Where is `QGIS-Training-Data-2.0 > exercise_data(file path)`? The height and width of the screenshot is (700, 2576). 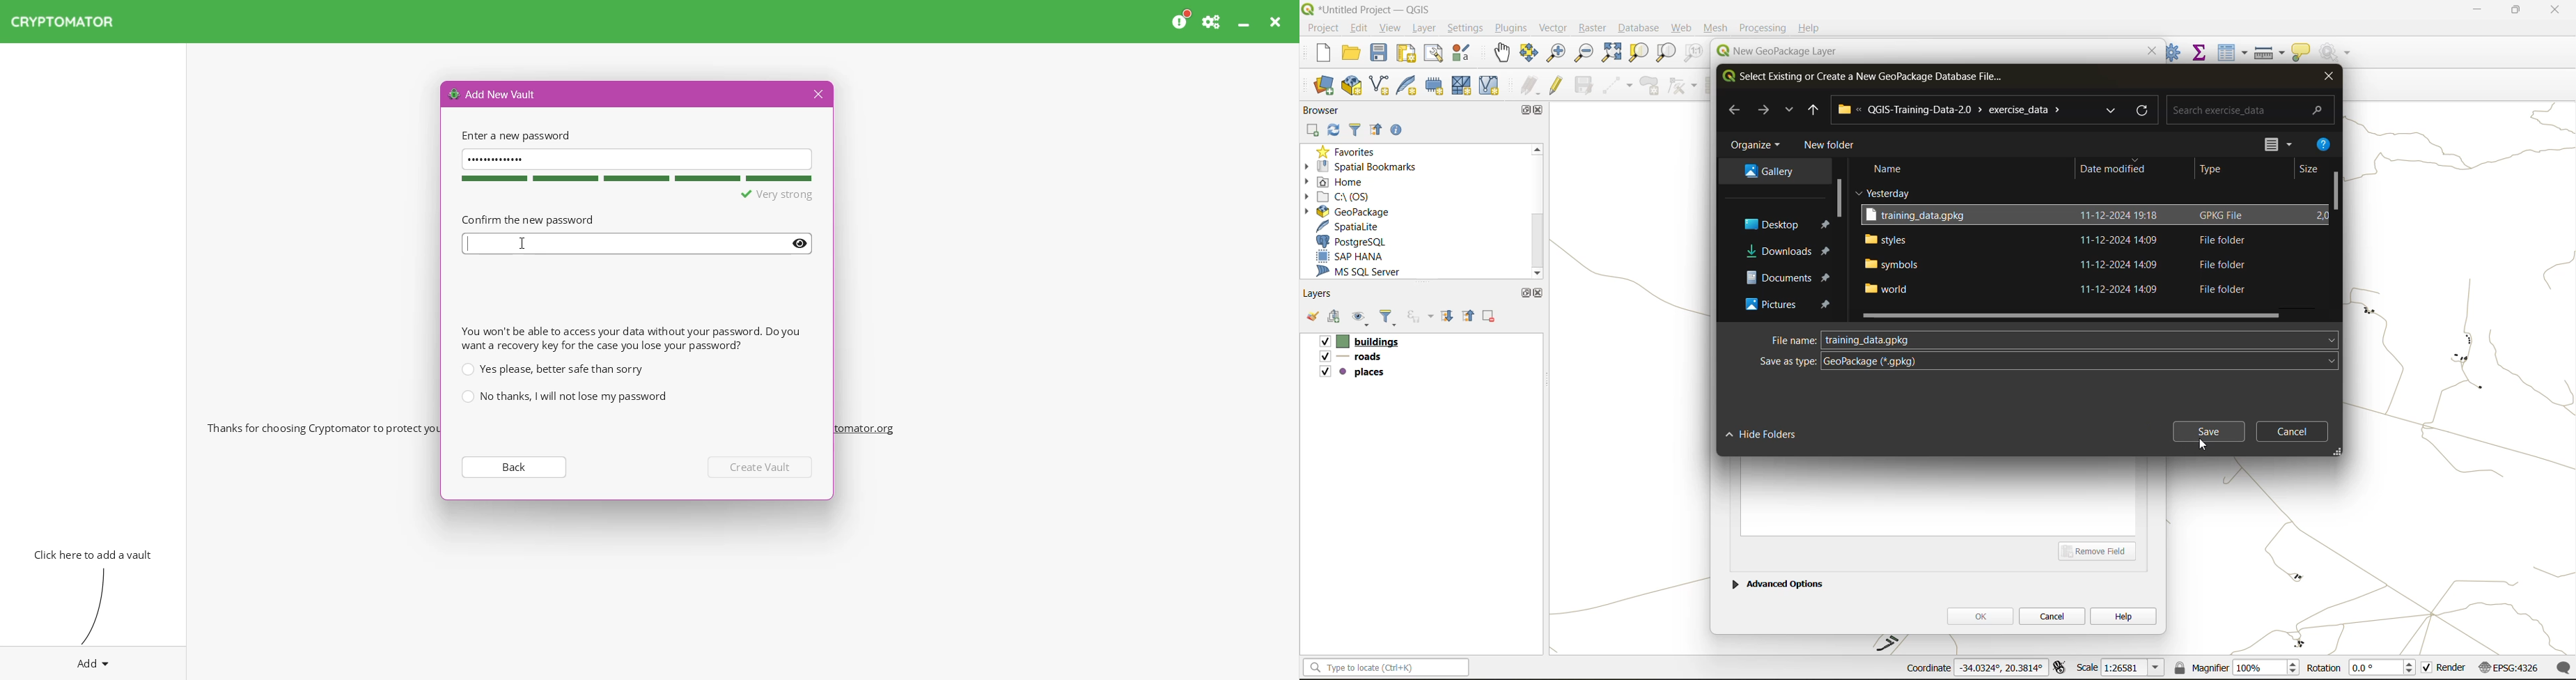 QGIS-Training-Data-2.0 > exercise_data(file path) is located at coordinates (1960, 109).